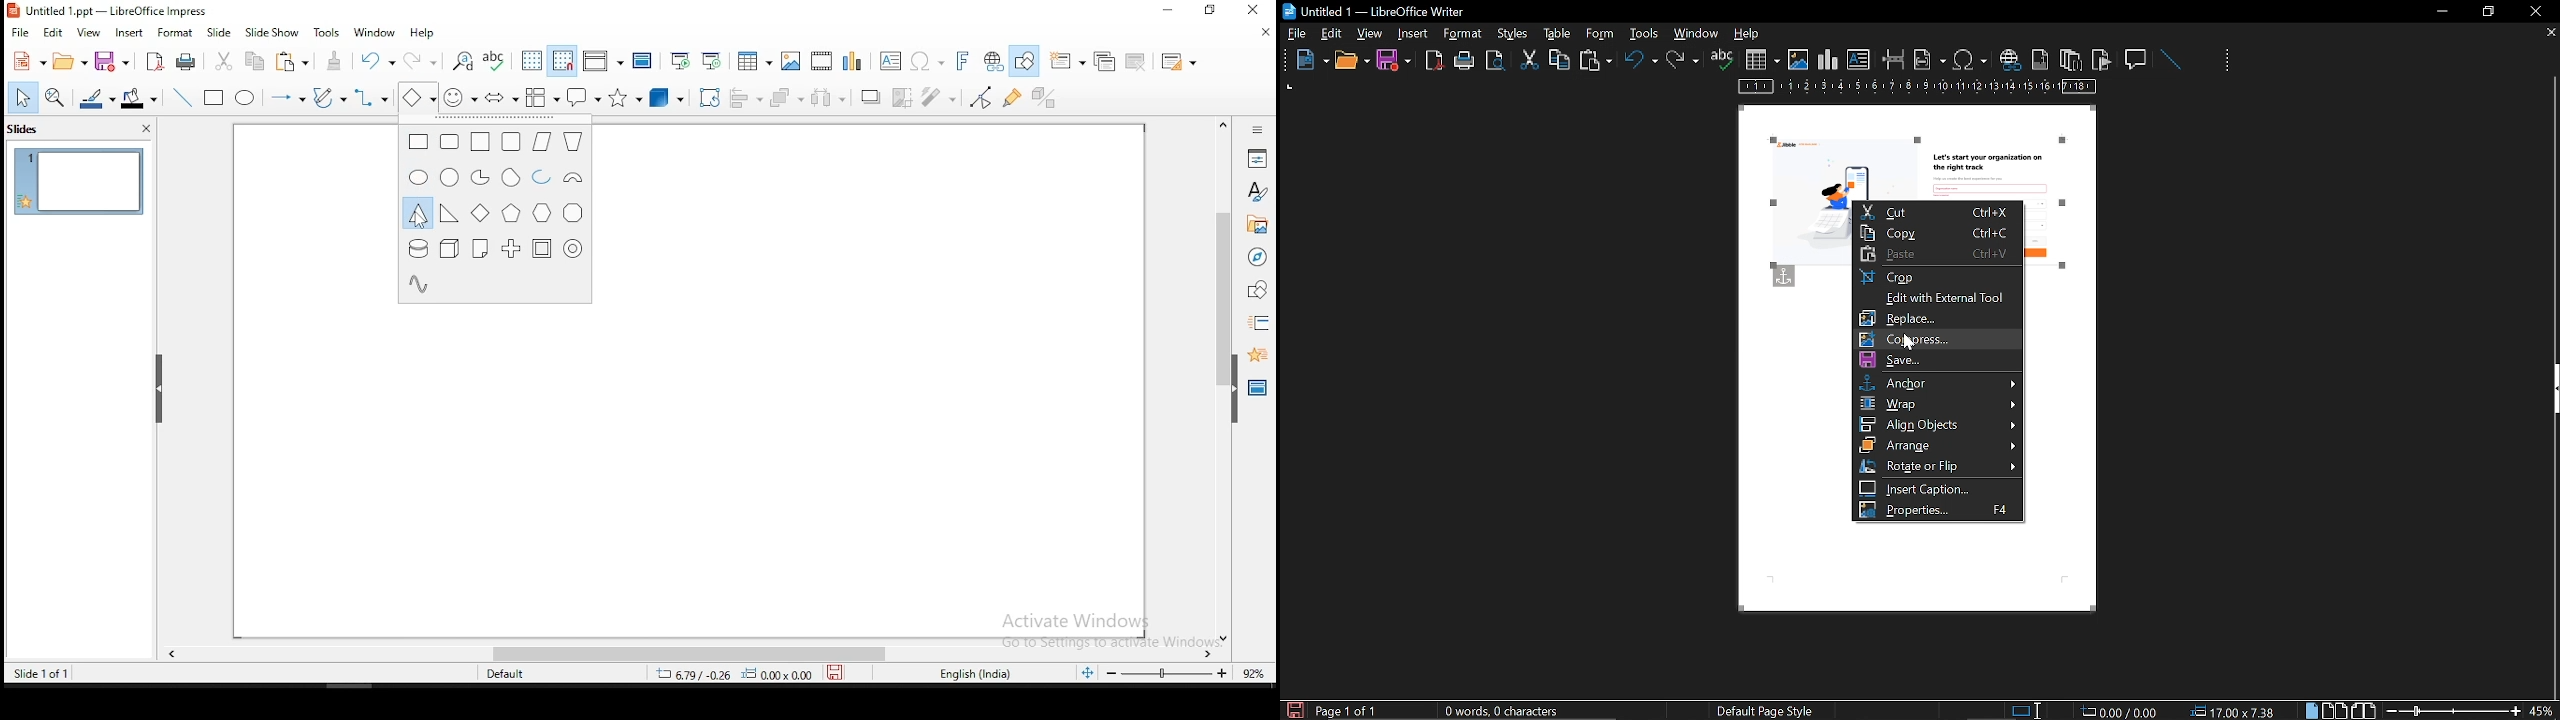 This screenshot has width=2576, height=728. Describe the element at coordinates (1466, 34) in the screenshot. I see `tools` at that location.